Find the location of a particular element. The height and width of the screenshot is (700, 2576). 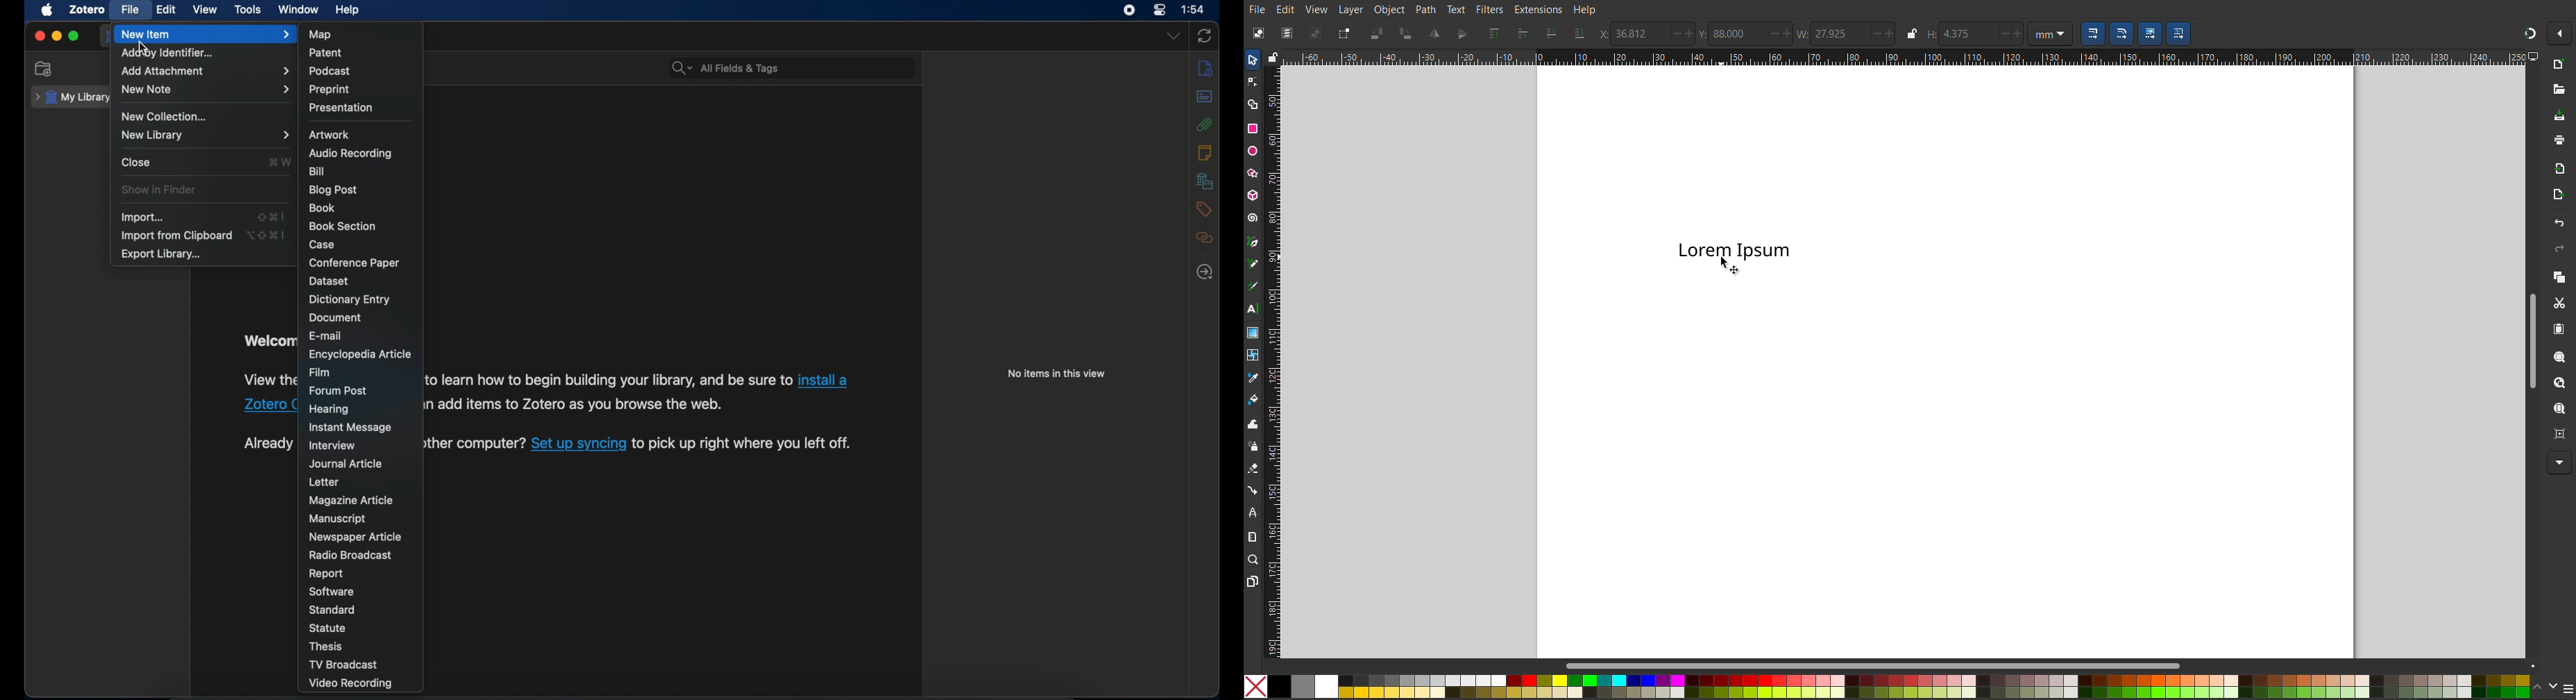

Zotero  is located at coordinates (262, 406).